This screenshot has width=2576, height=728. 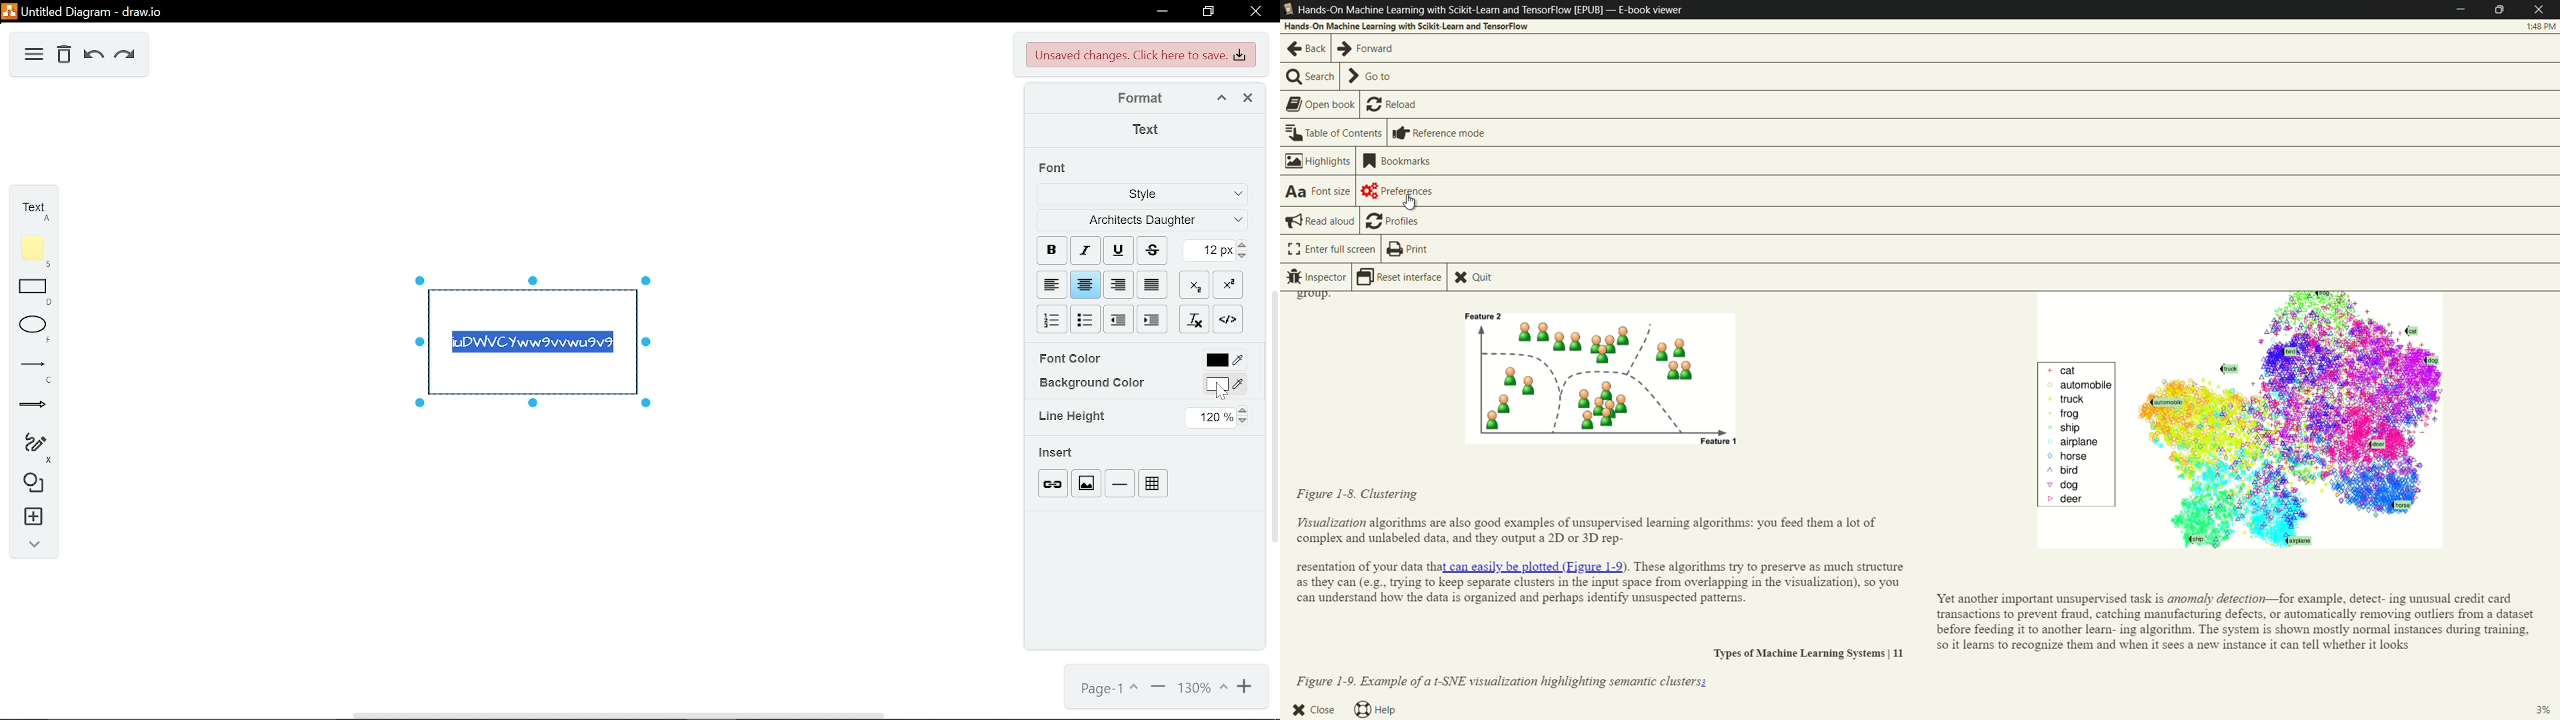 I want to click on arrows, so click(x=27, y=404).